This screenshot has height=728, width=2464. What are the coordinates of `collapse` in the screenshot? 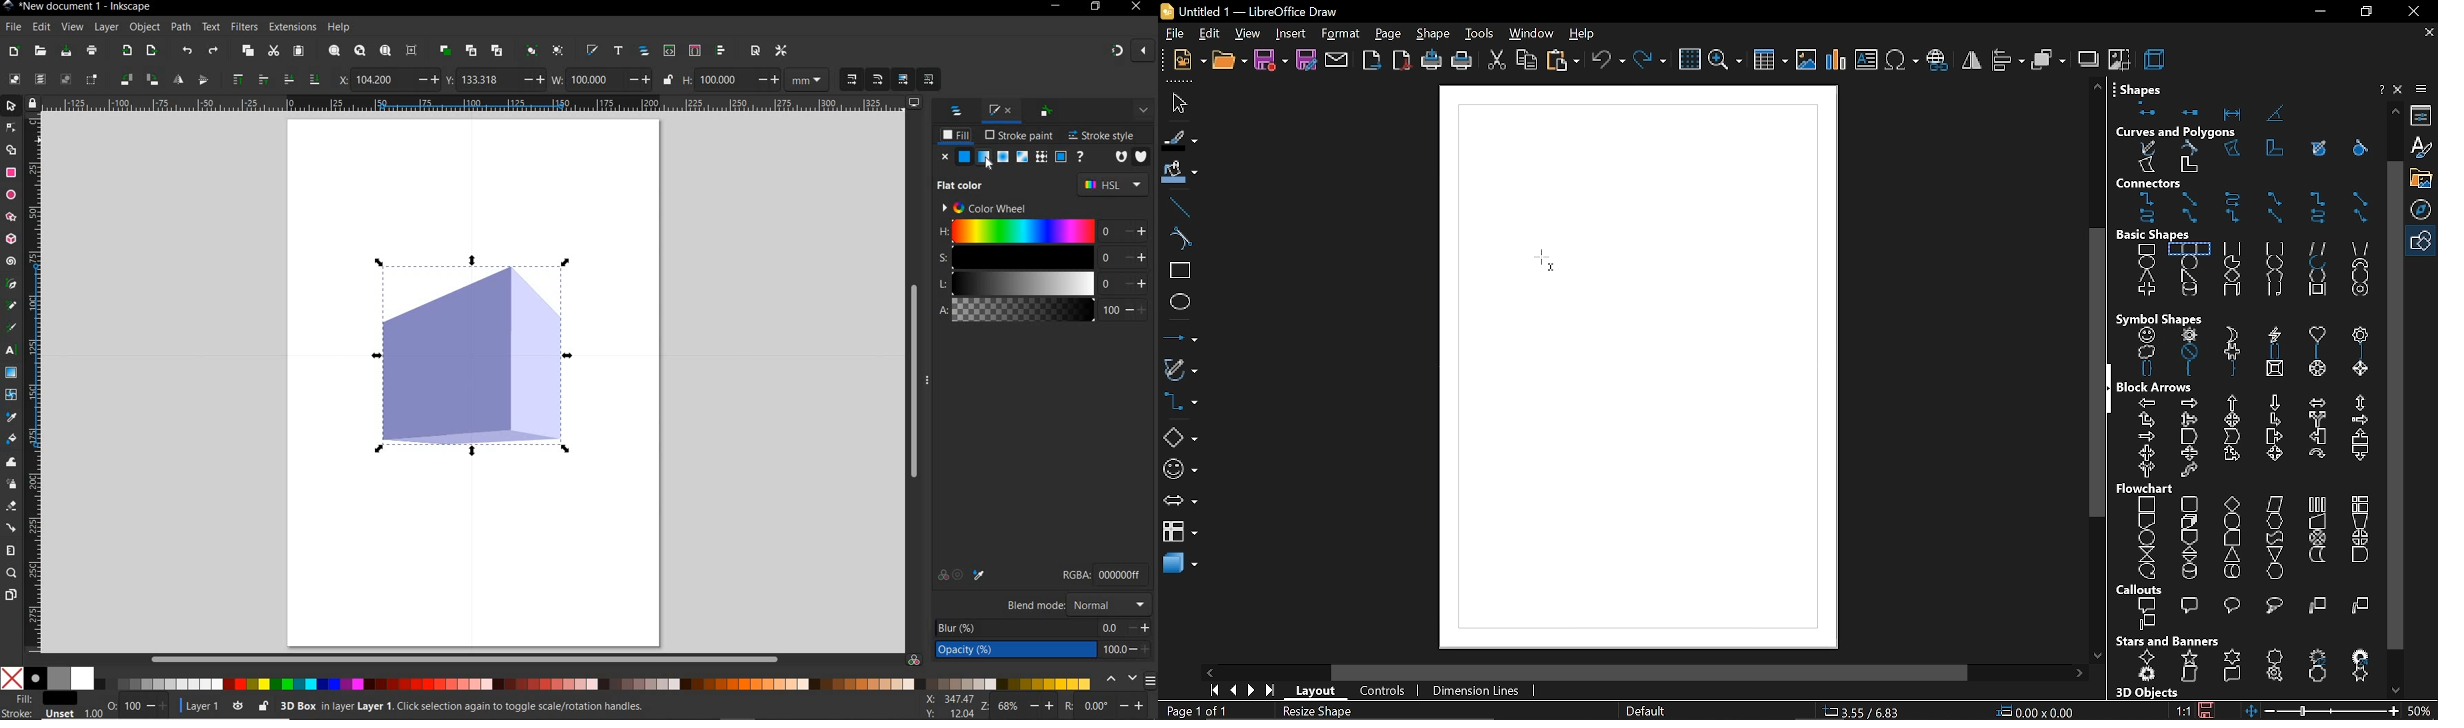 It's located at (2110, 388).